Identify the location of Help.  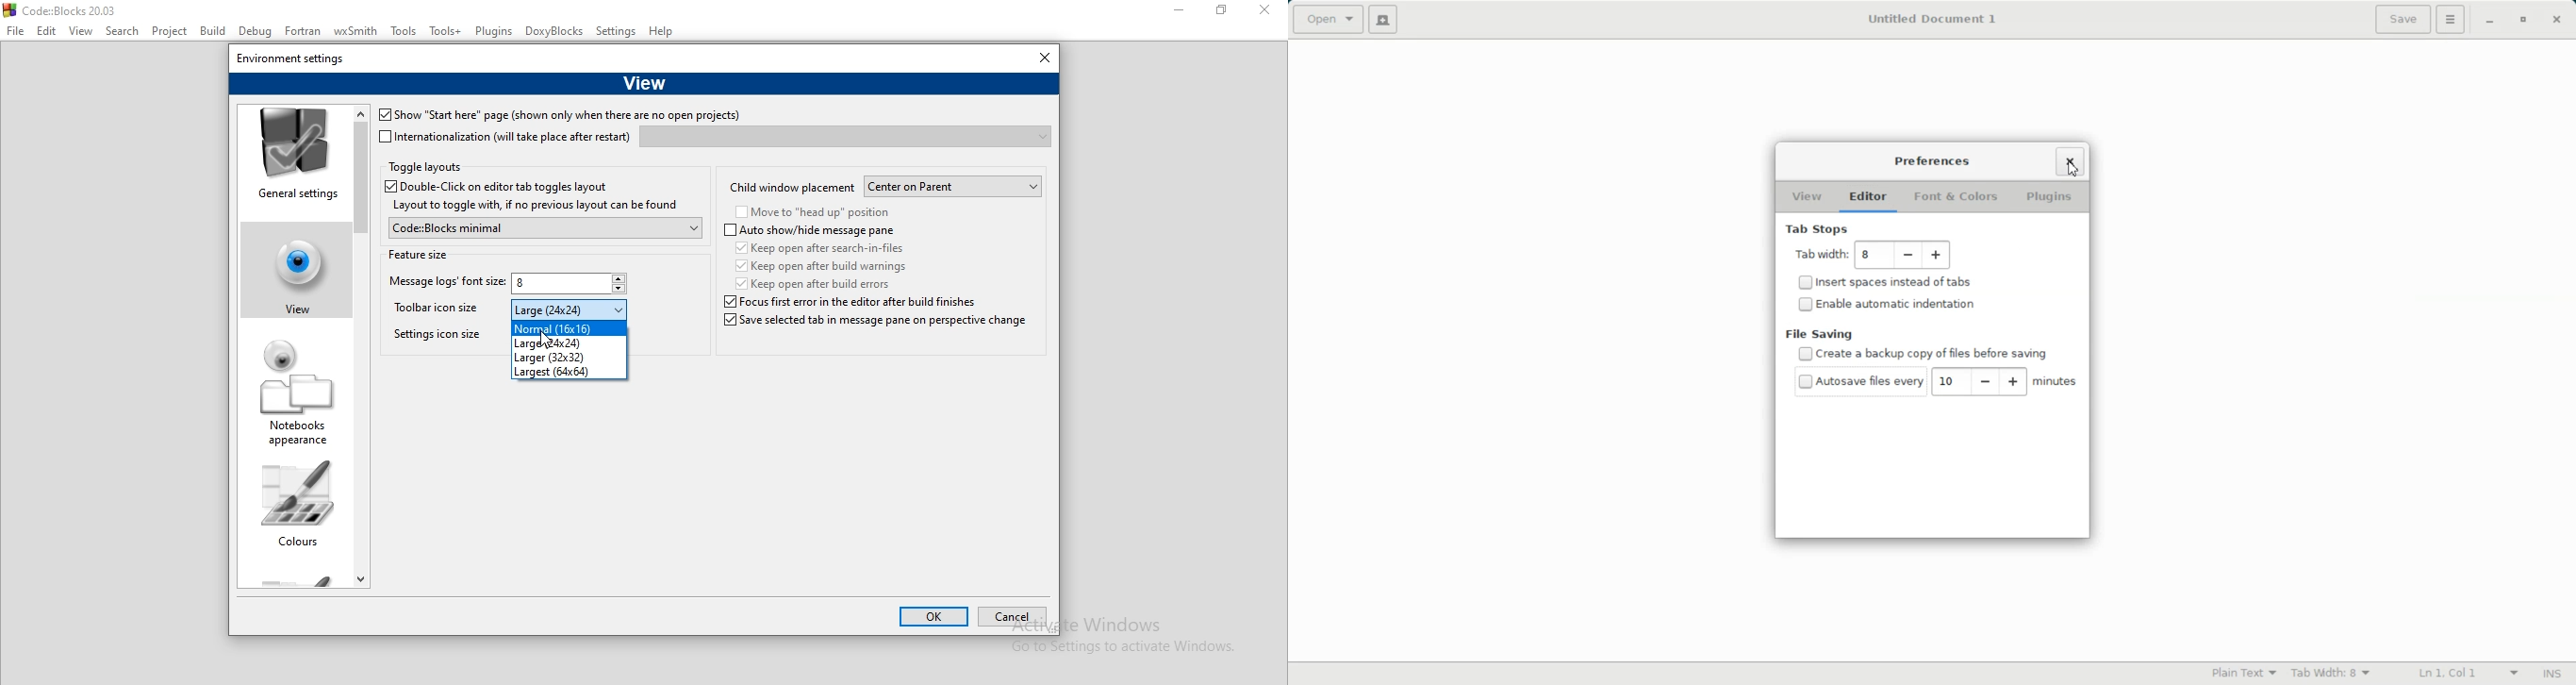
(663, 33).